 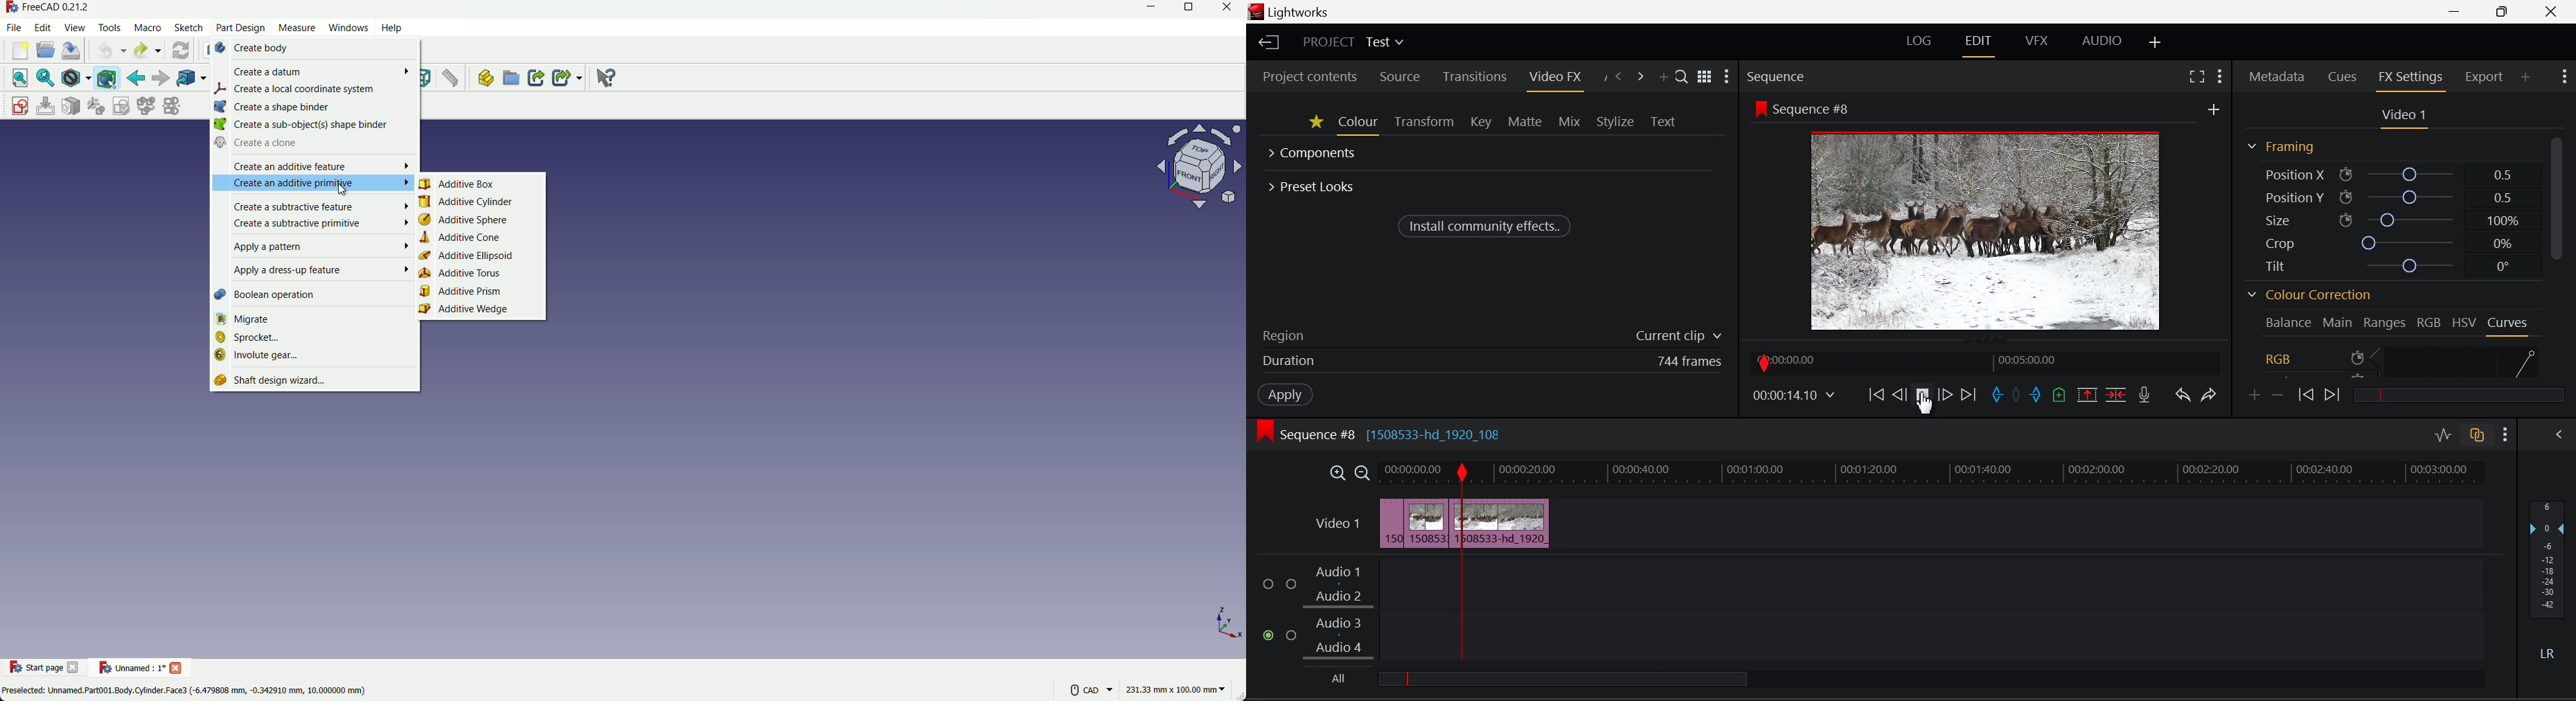 I want to click on , so click(x=53, y=8).